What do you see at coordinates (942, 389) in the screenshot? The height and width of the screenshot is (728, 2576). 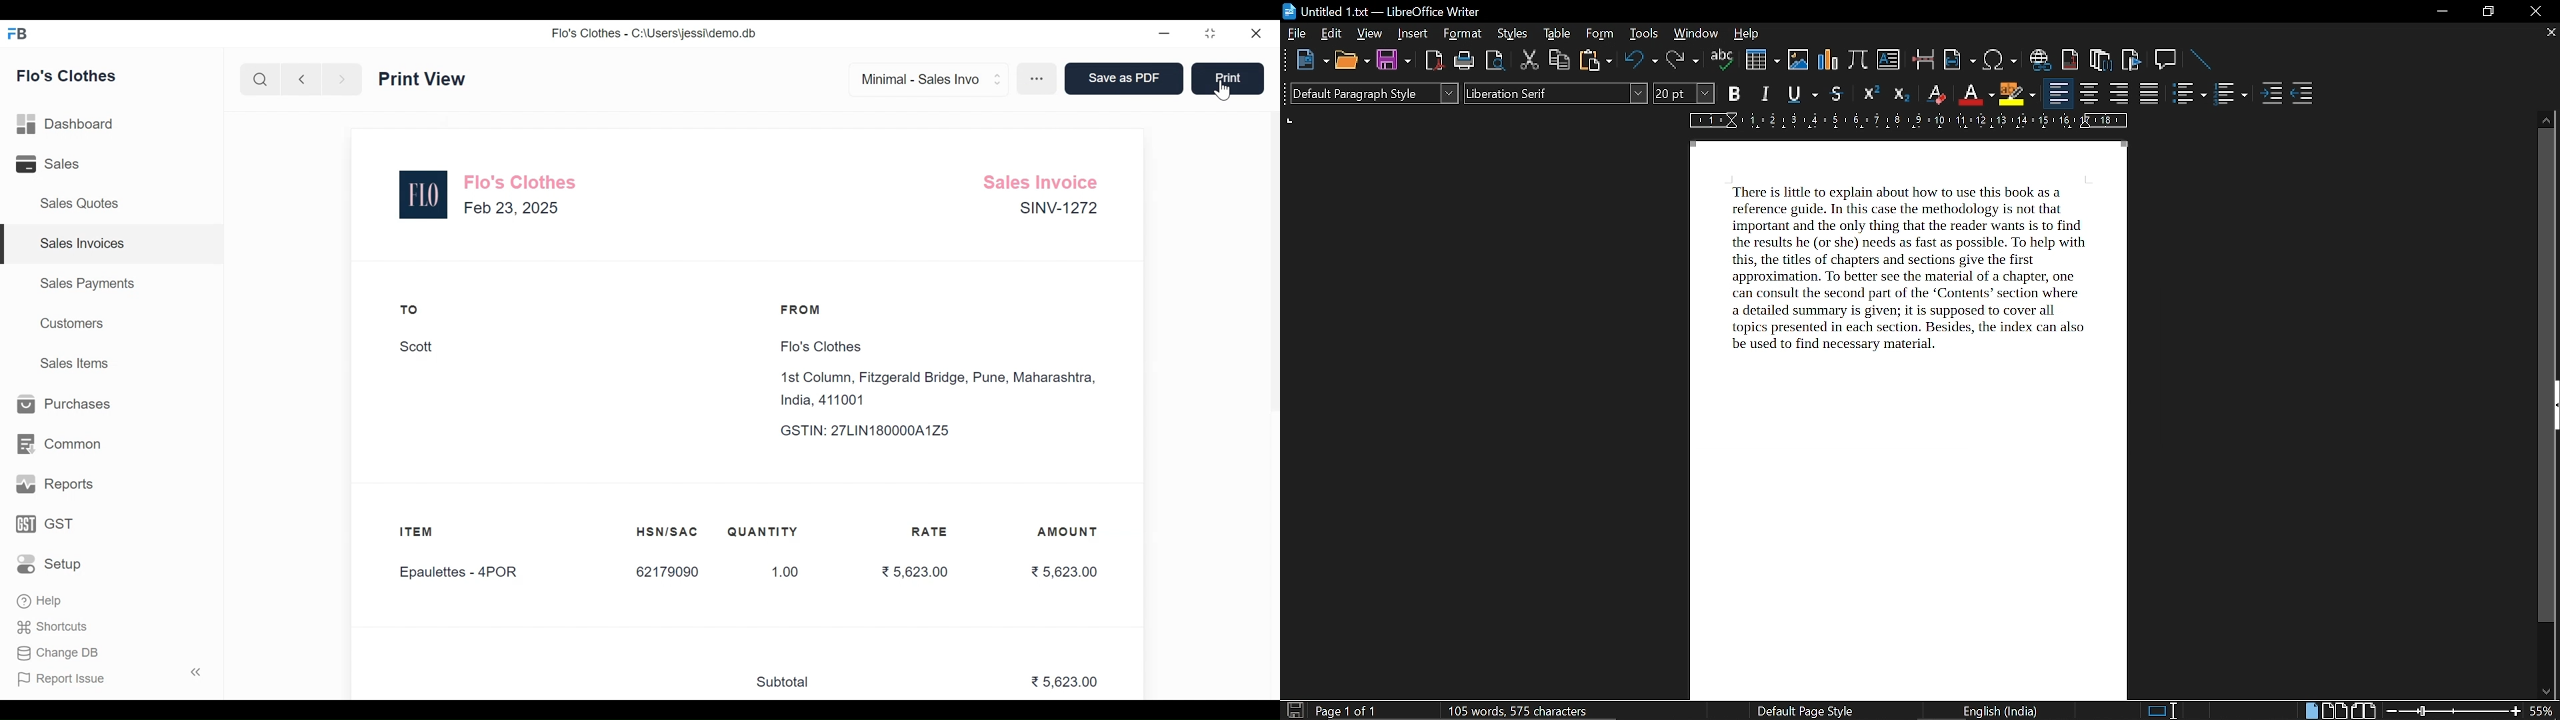 I see `1st Column, Fitzgerald Bridge, Pune, Maharashtra, India, 411001` at bounding box center [942, 389].